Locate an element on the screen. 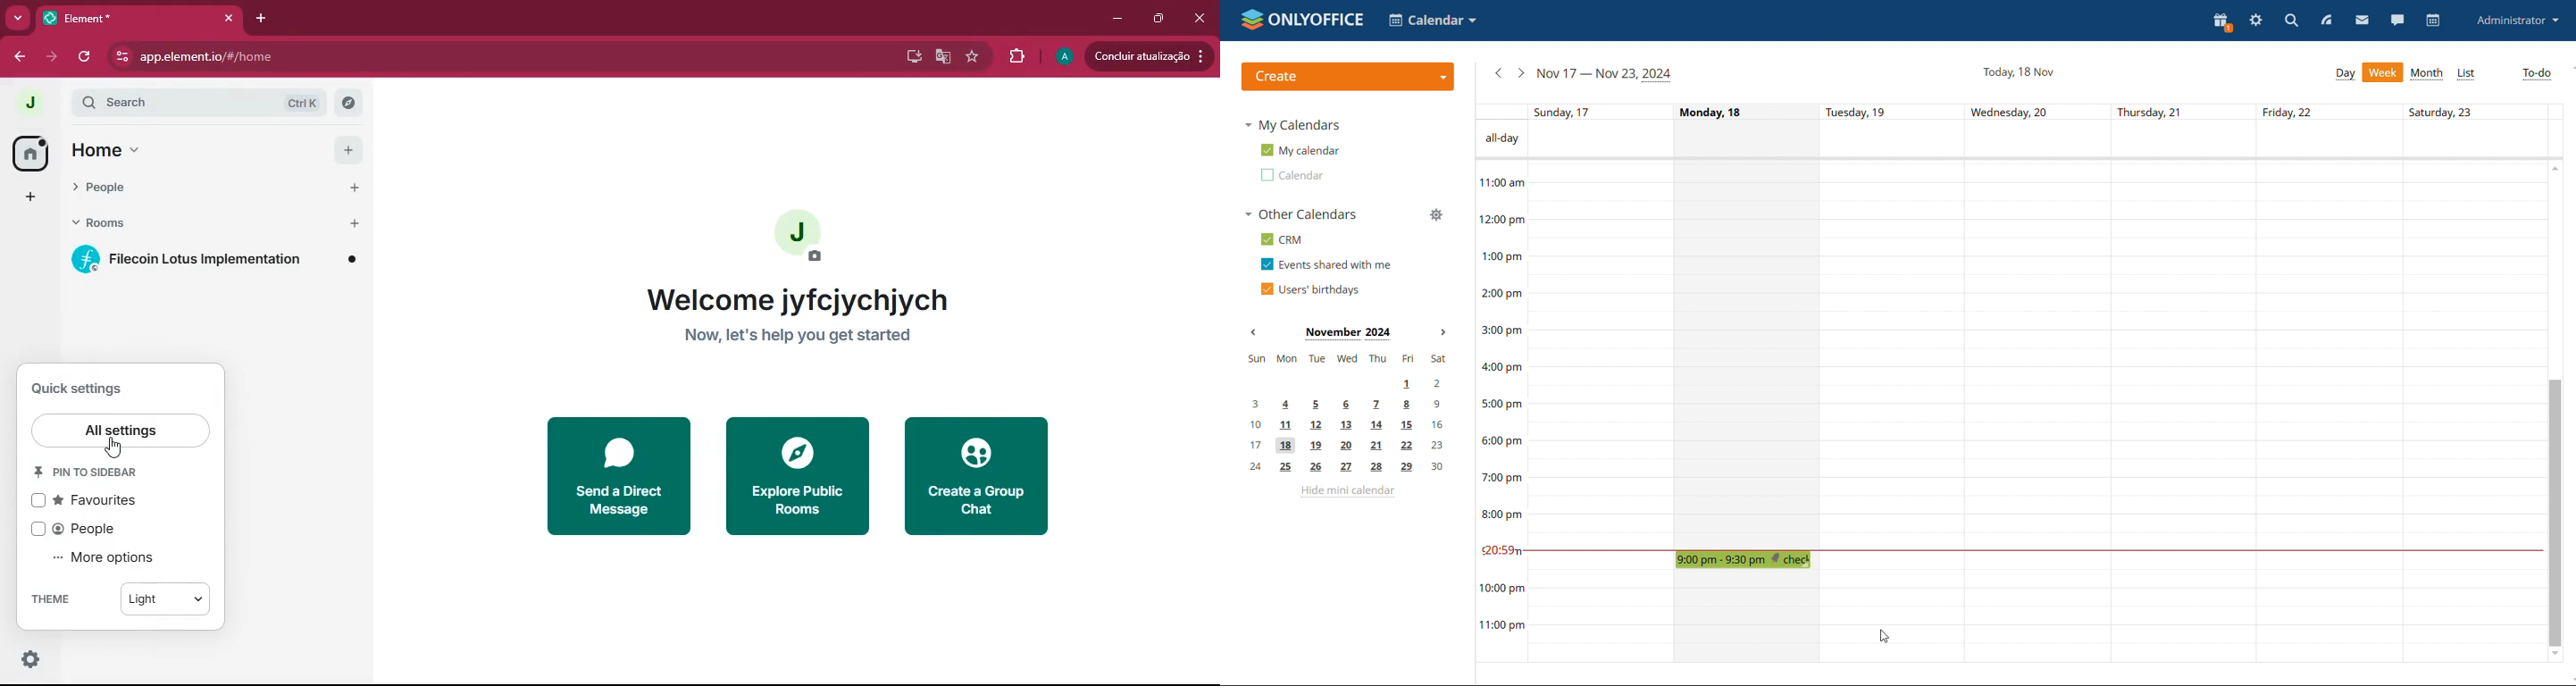 This screenshot has height=700, width=2576. favourite is located at coordinates (974, 54).